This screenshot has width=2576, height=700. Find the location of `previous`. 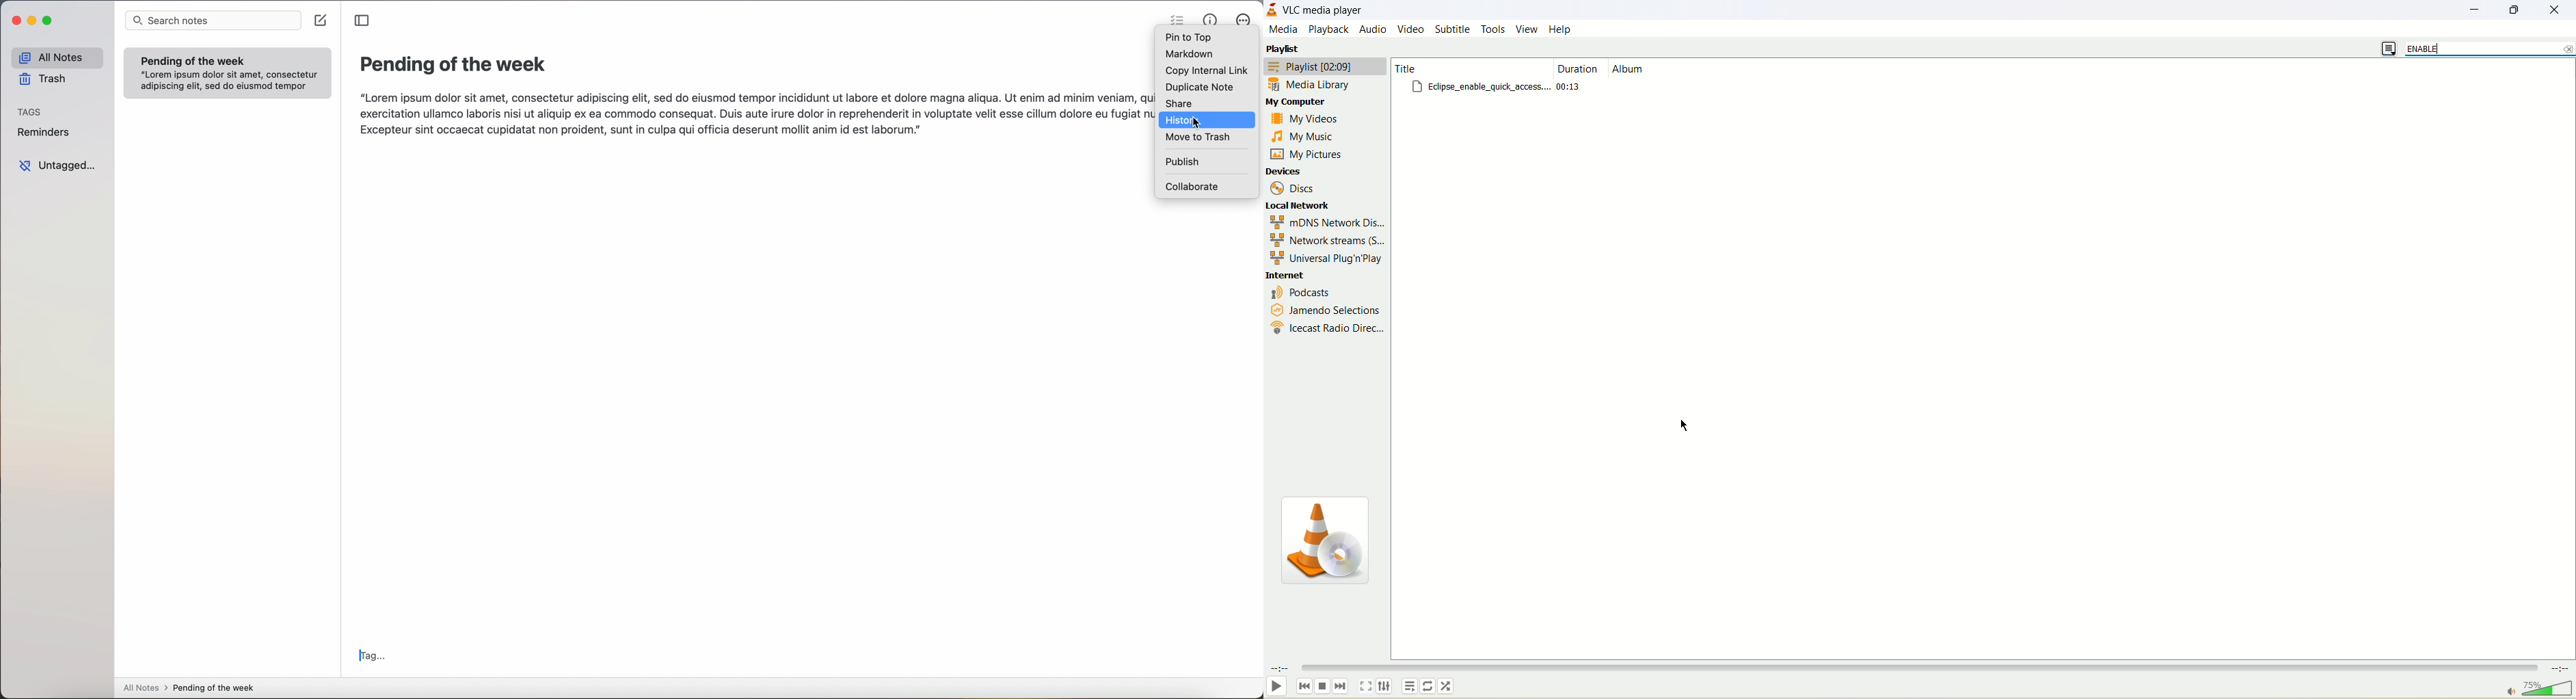

previous is located at coordinates (1304, 687).